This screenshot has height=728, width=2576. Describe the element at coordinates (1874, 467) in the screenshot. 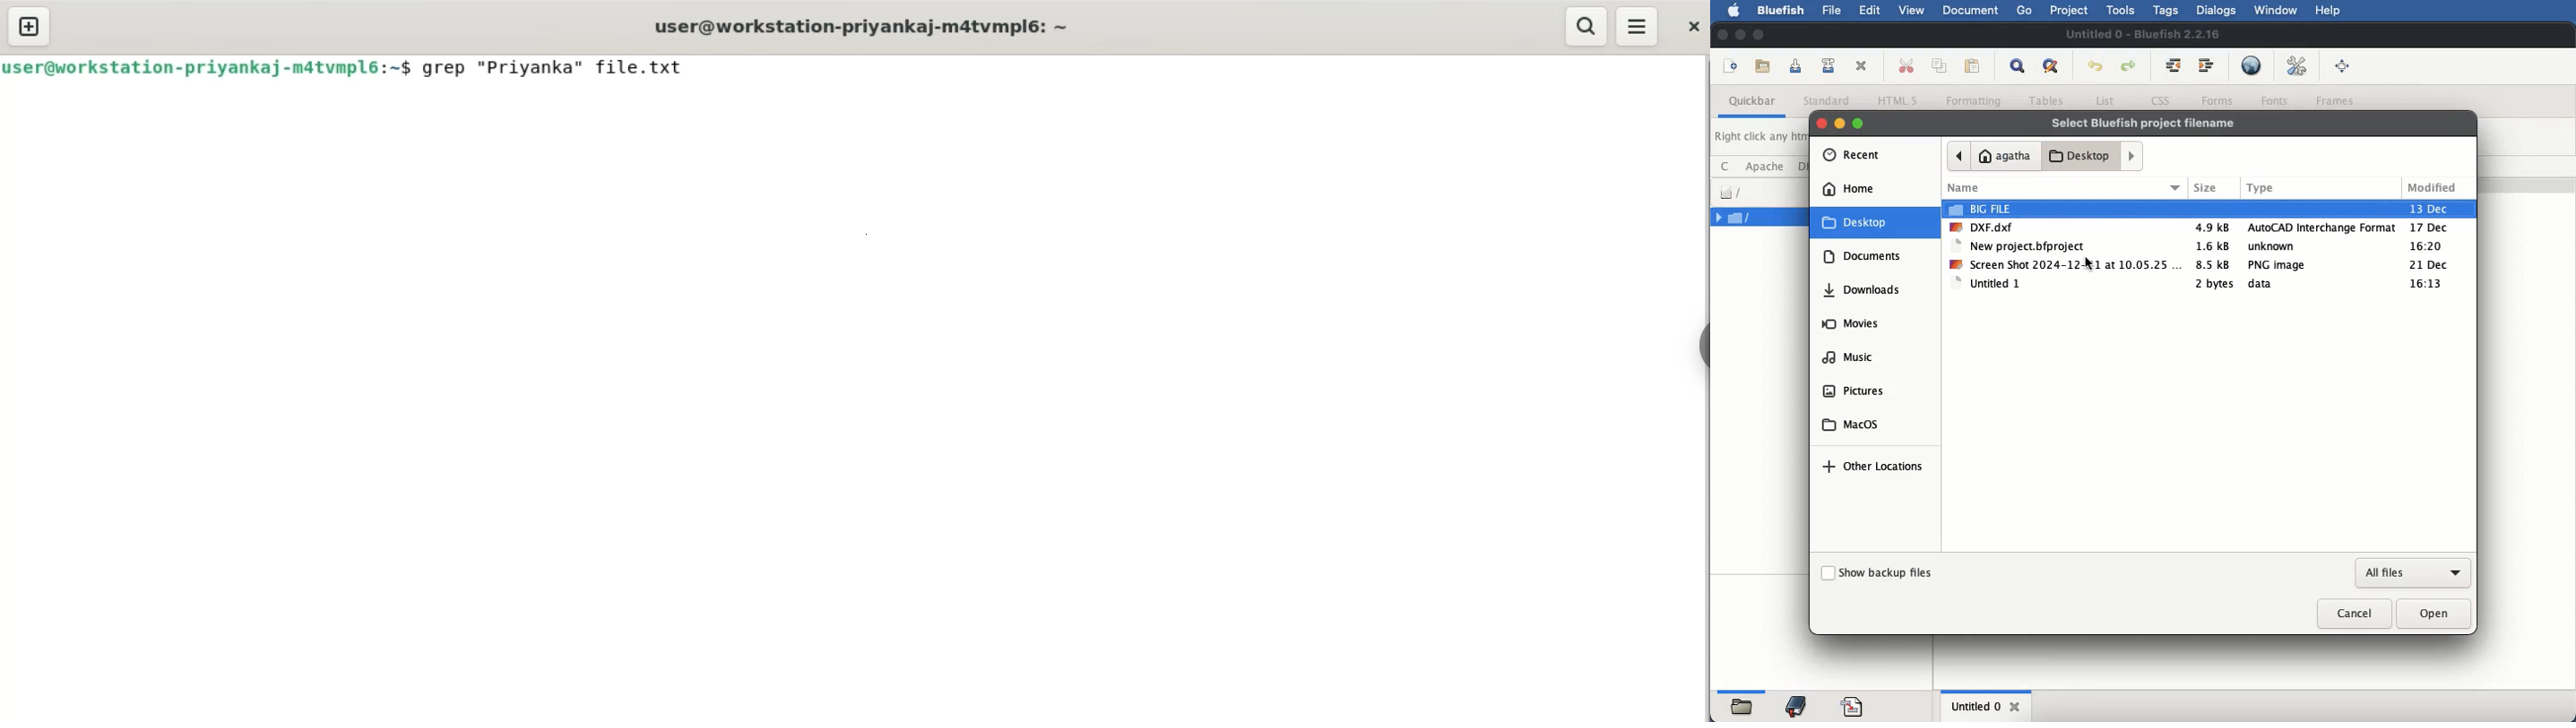

I see `other locations` at that location.